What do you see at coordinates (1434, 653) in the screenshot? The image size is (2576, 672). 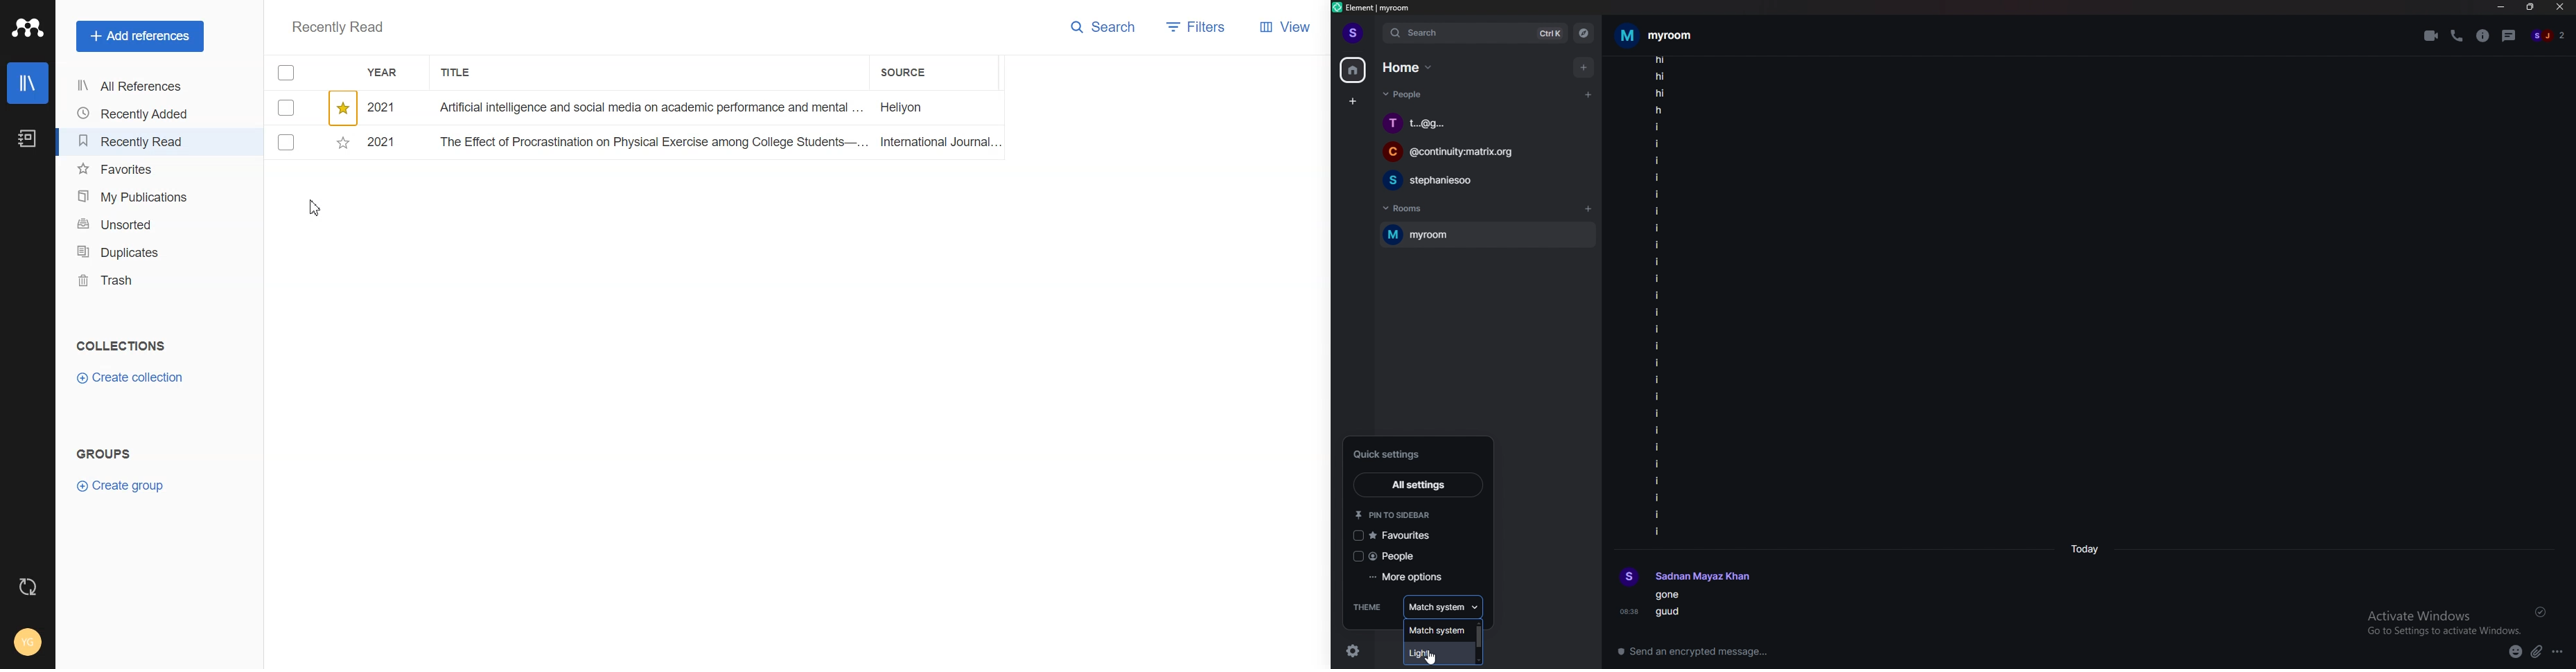 I see `theme` at bounding box center [1434, 653].